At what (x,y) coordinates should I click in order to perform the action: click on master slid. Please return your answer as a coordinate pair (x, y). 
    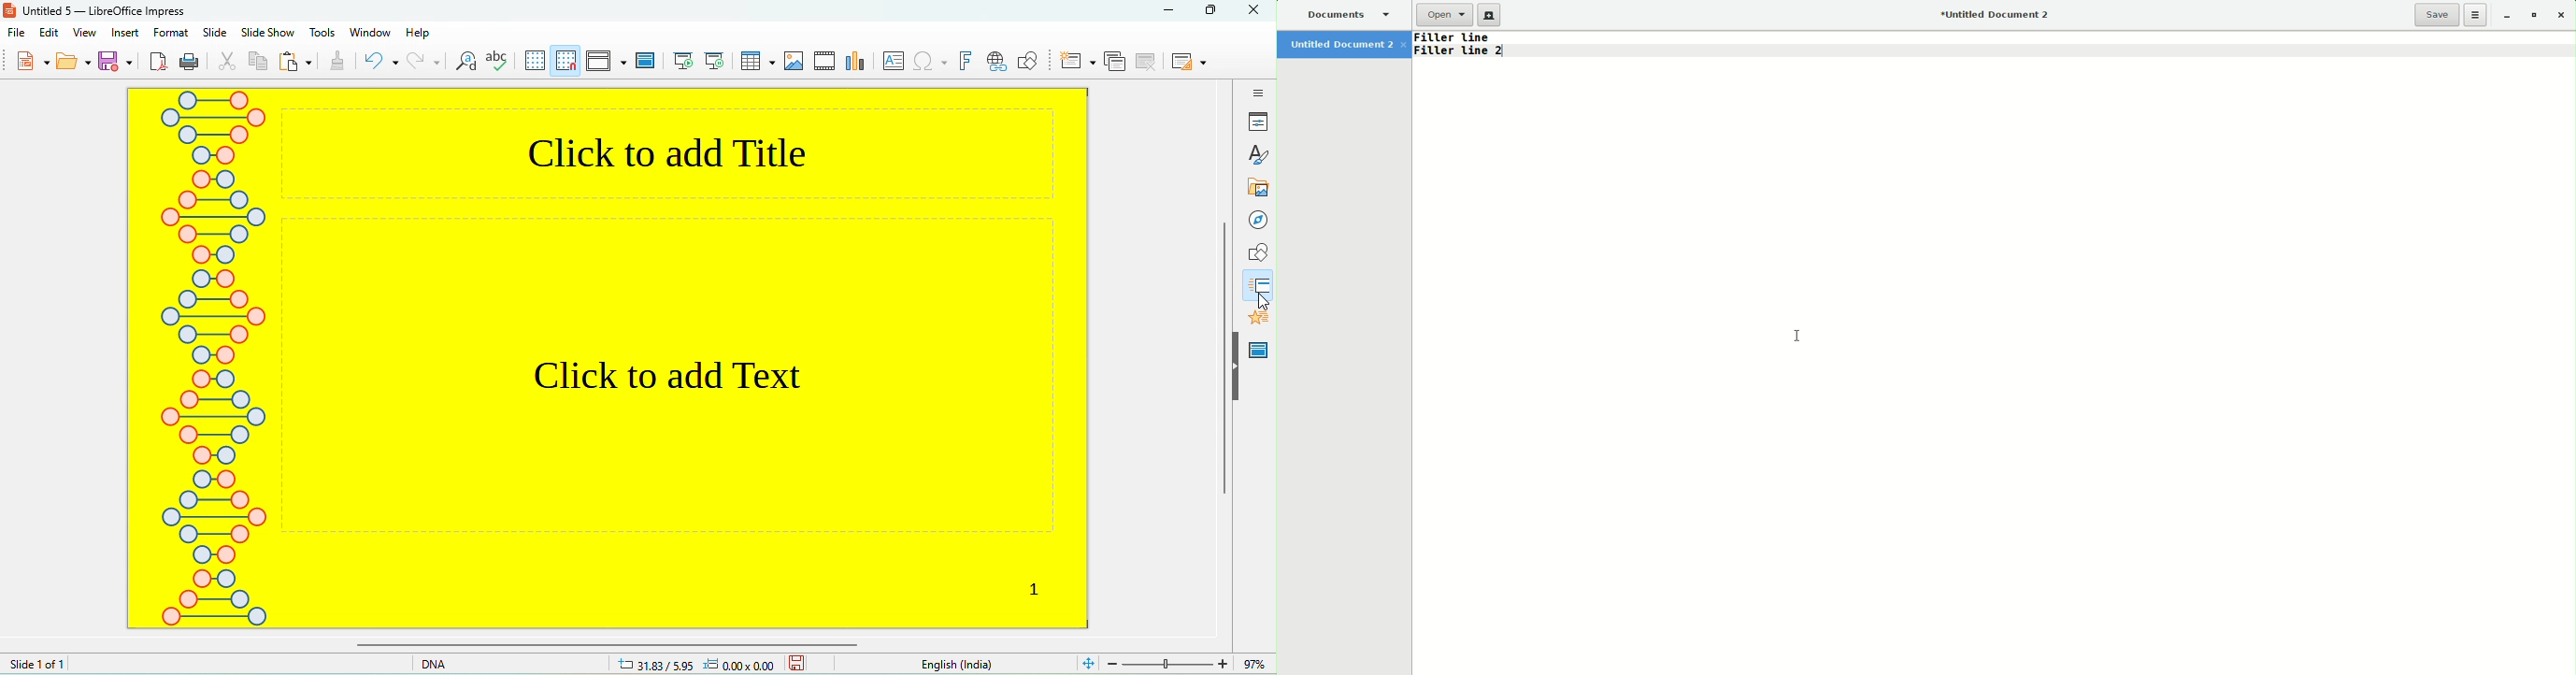
    Looking at the image, I should click on (645, 64).